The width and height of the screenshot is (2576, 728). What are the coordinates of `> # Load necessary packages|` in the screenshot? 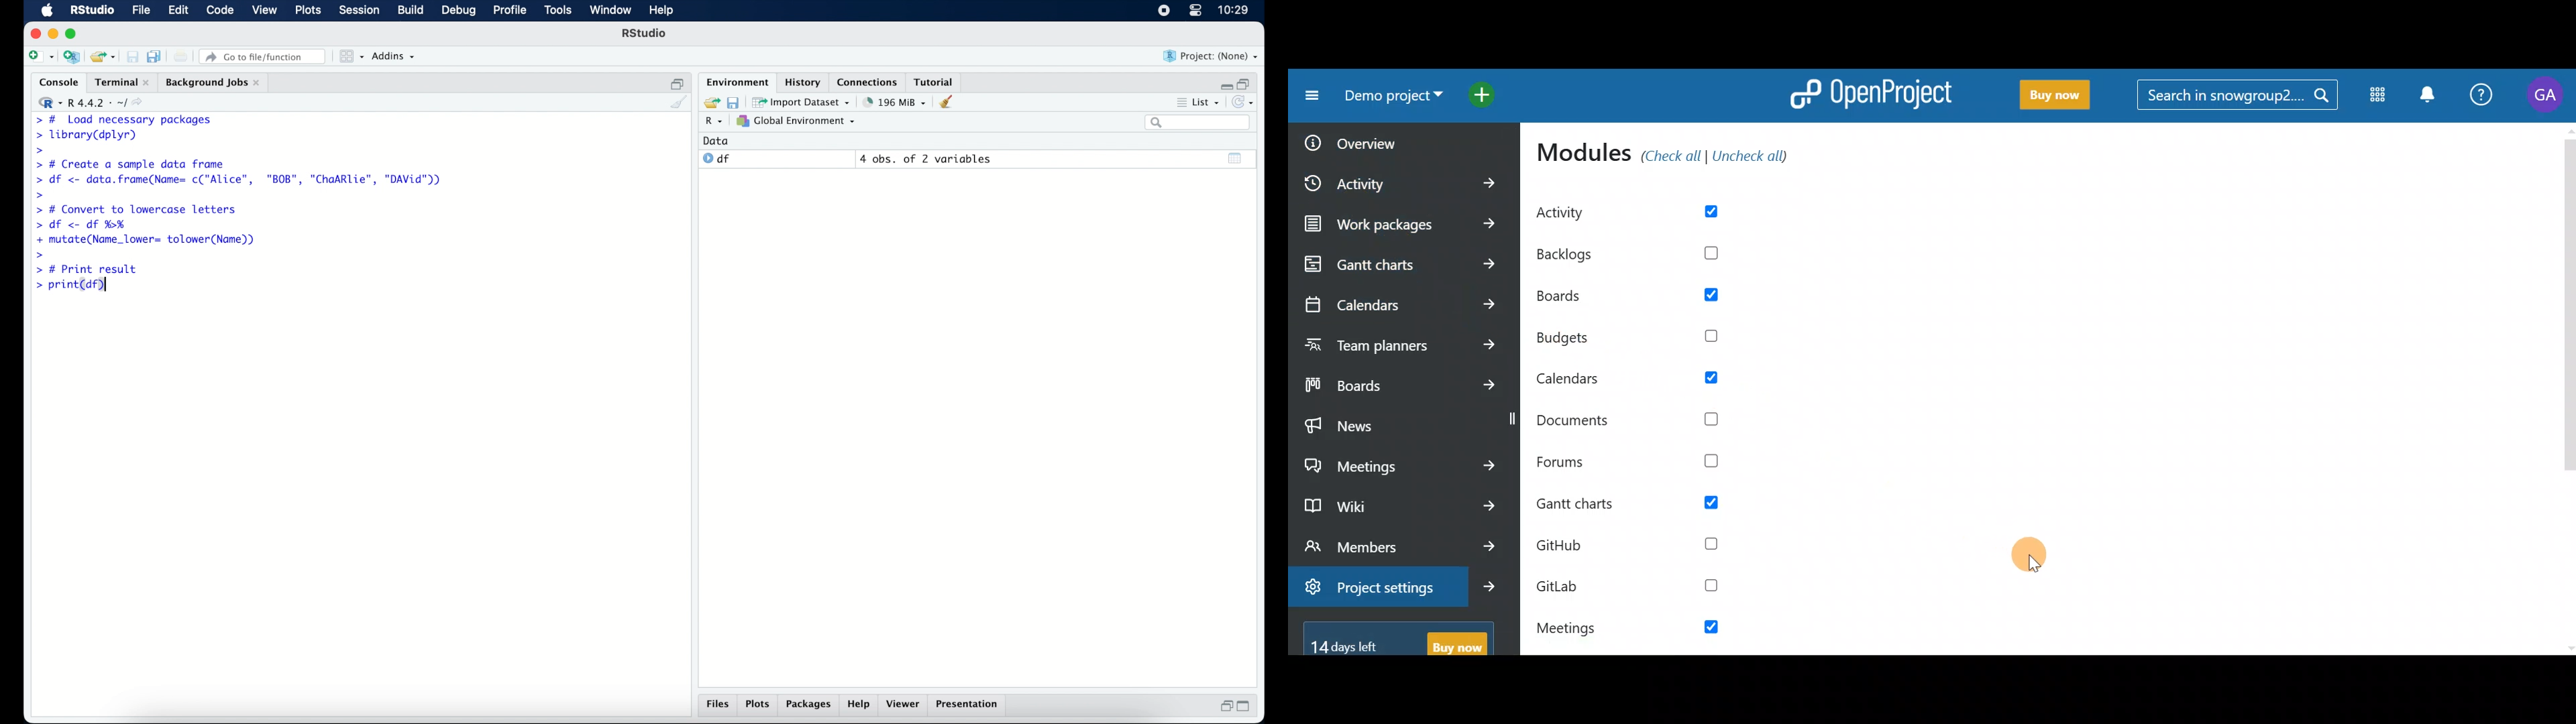 It's located at (122, 119).